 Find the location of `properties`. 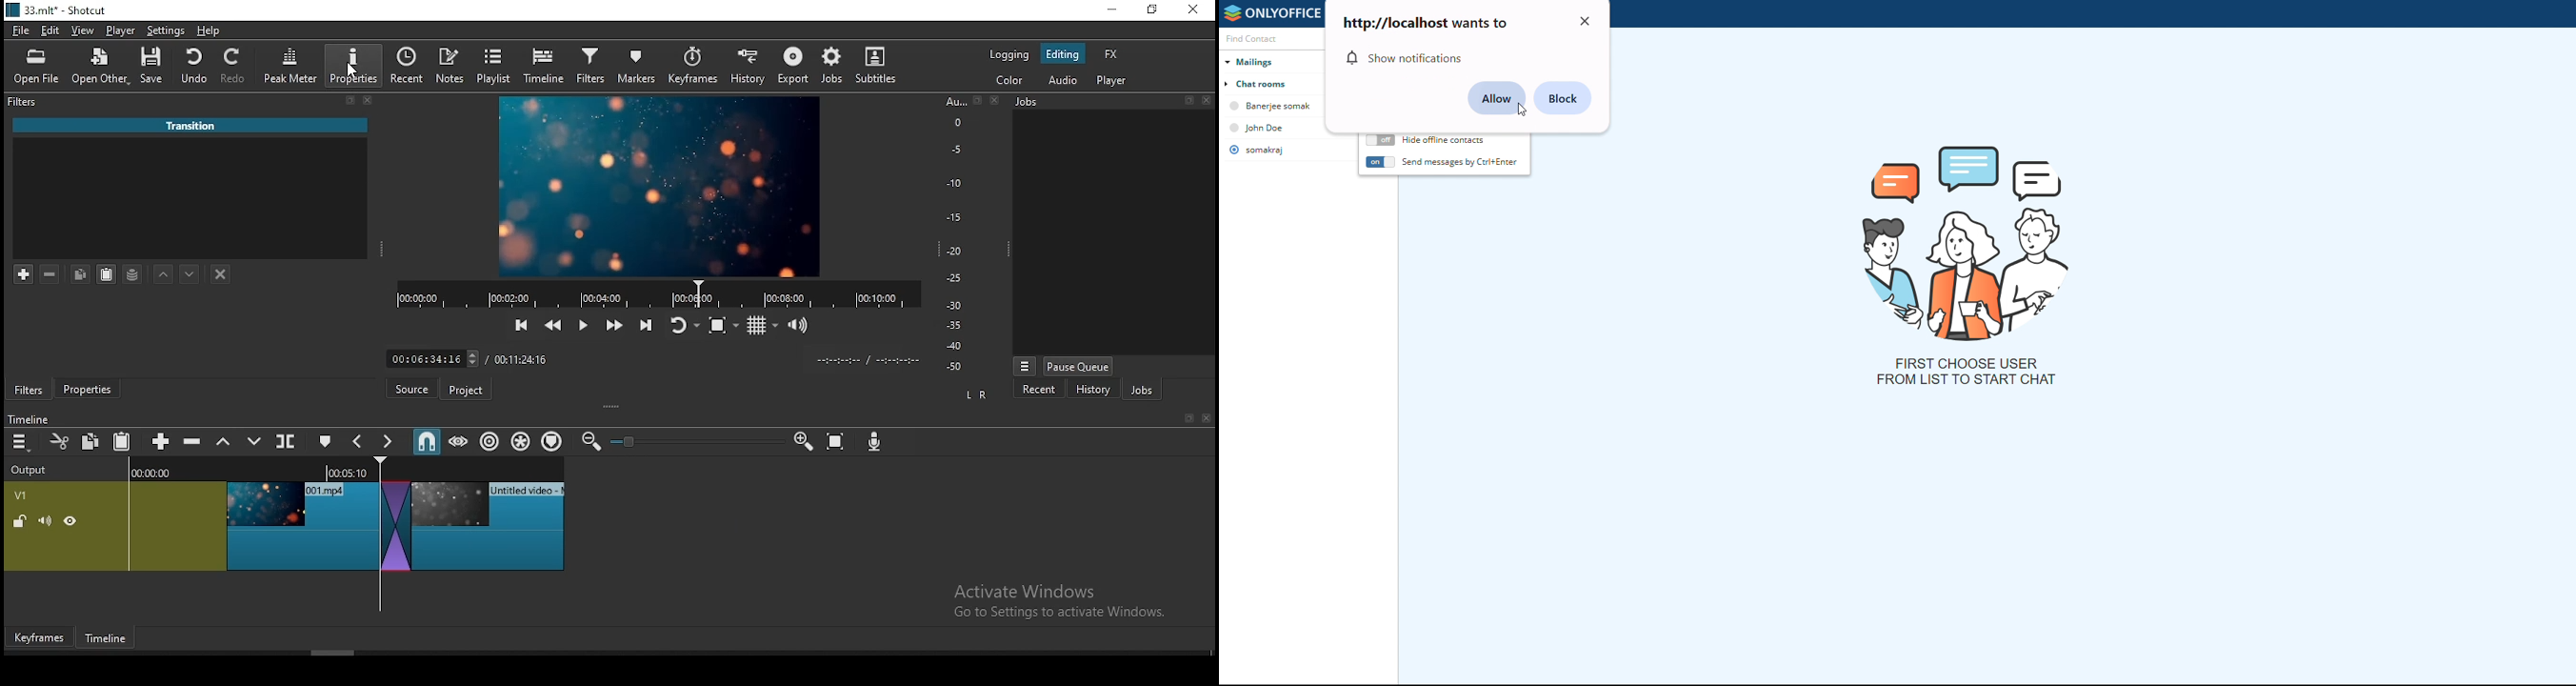

properties is located at coordinates (91, 390).